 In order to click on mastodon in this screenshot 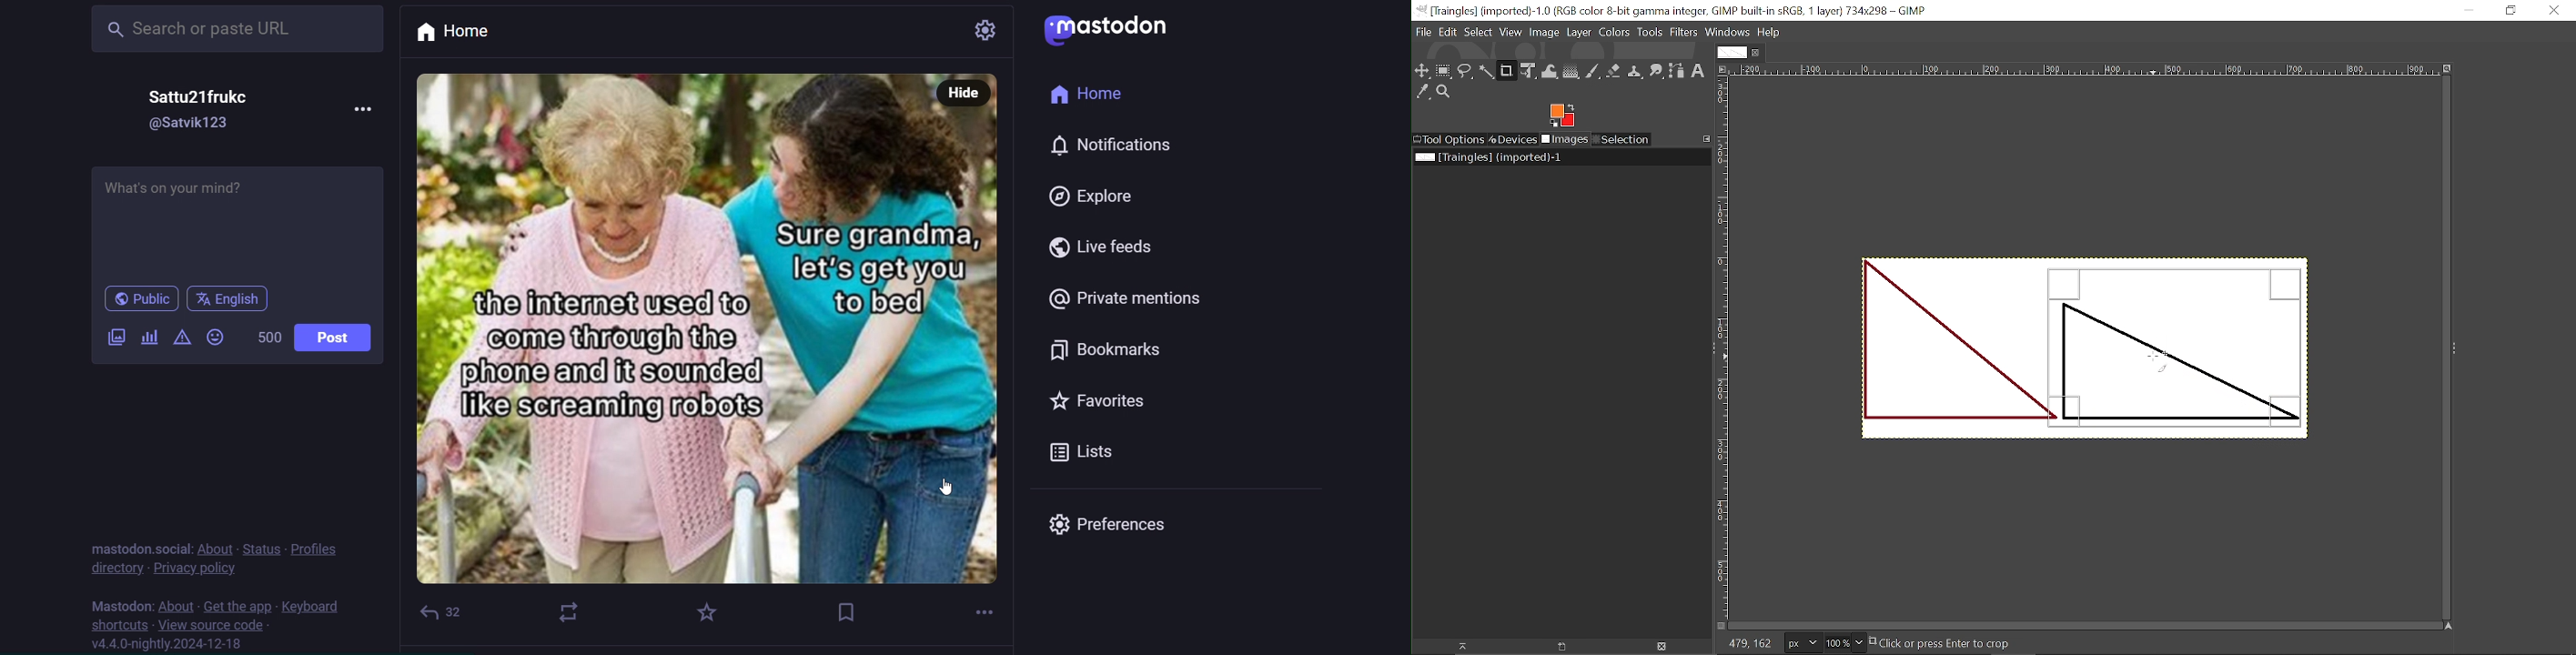, I will do `click(118, 604)`.